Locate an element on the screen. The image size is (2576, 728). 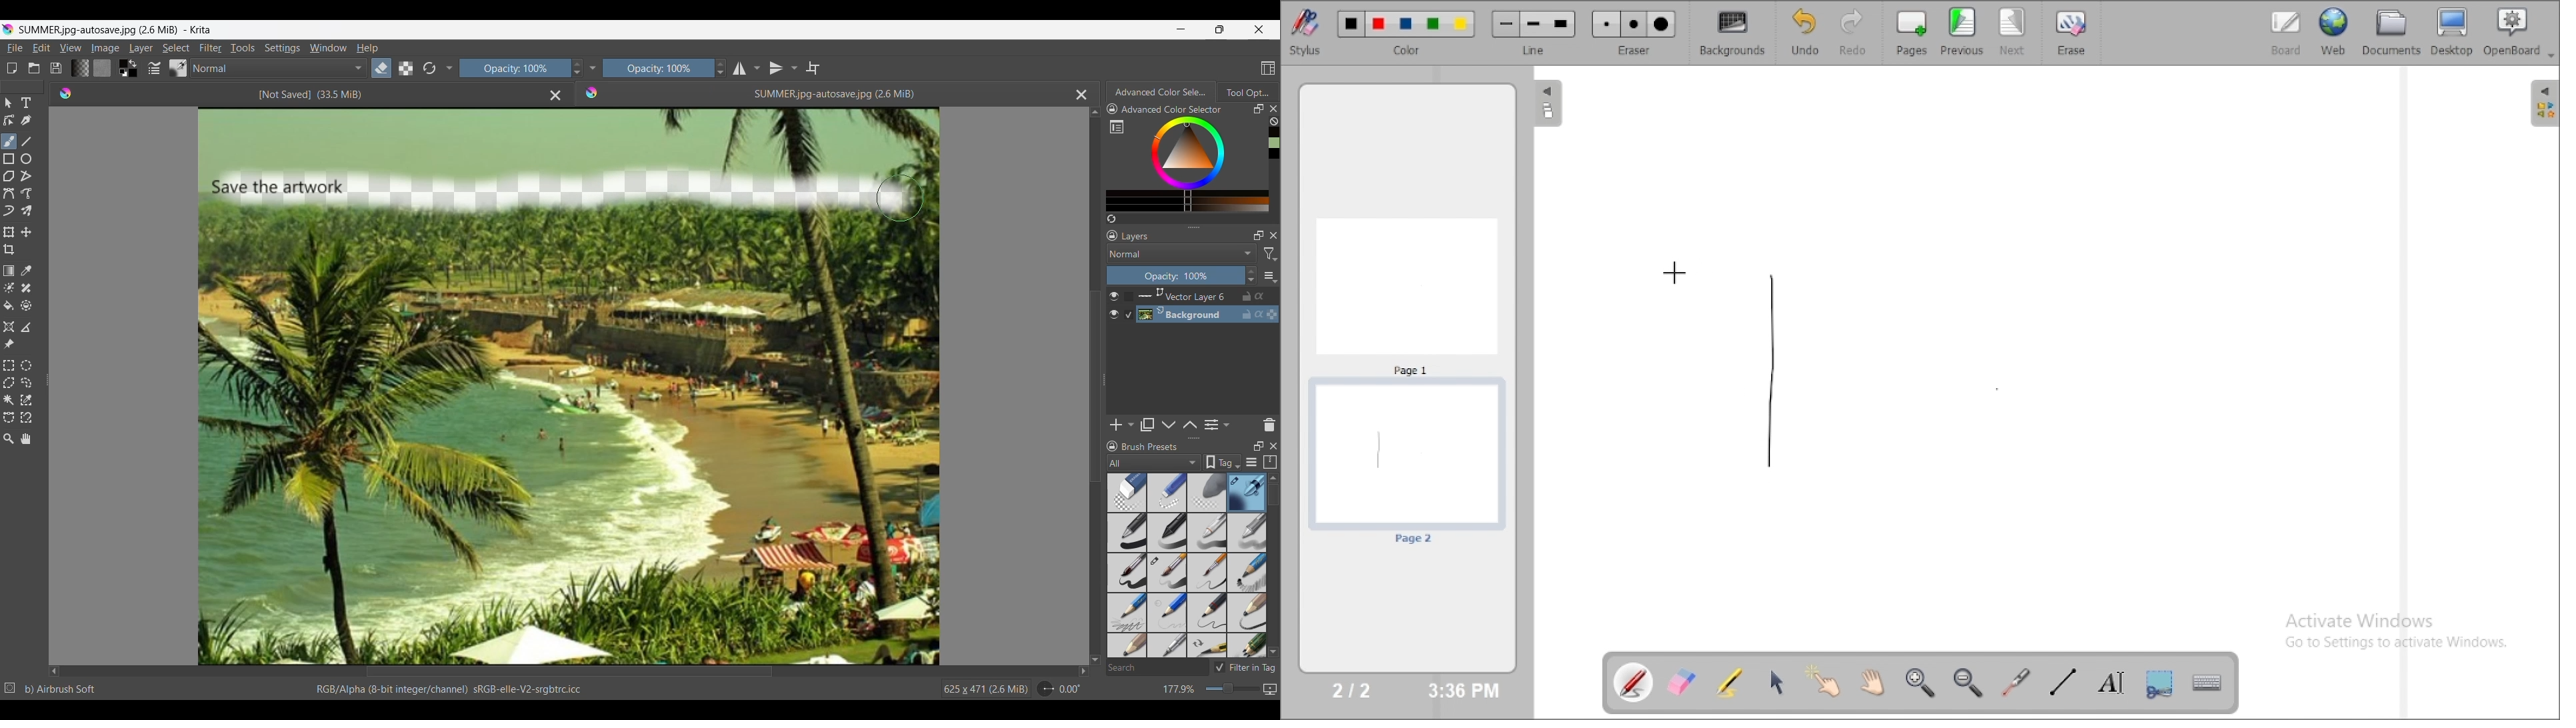
Help is located at coordinates (368, 48).